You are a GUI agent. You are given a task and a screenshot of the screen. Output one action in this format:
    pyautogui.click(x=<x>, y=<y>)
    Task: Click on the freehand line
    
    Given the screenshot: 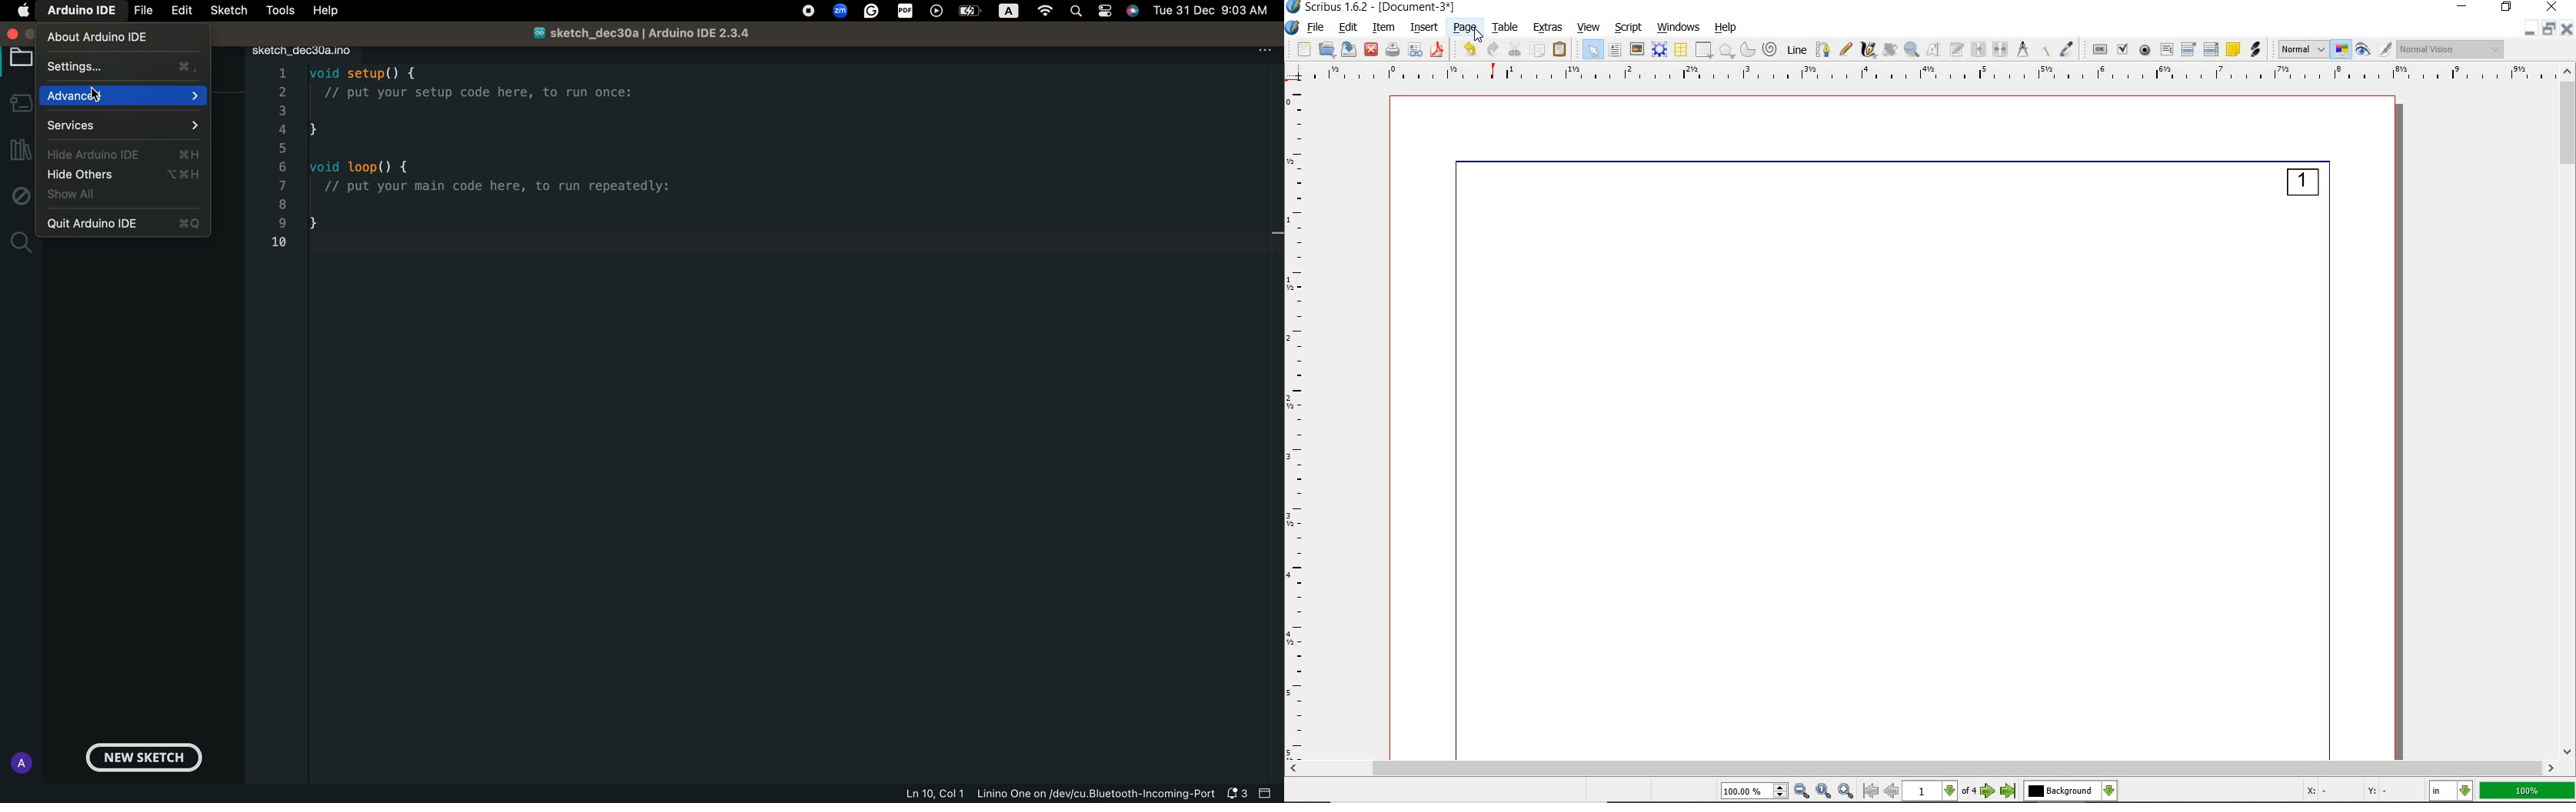 What is the action you would take?
    pyautogui.click(x=1845, y=50)
    